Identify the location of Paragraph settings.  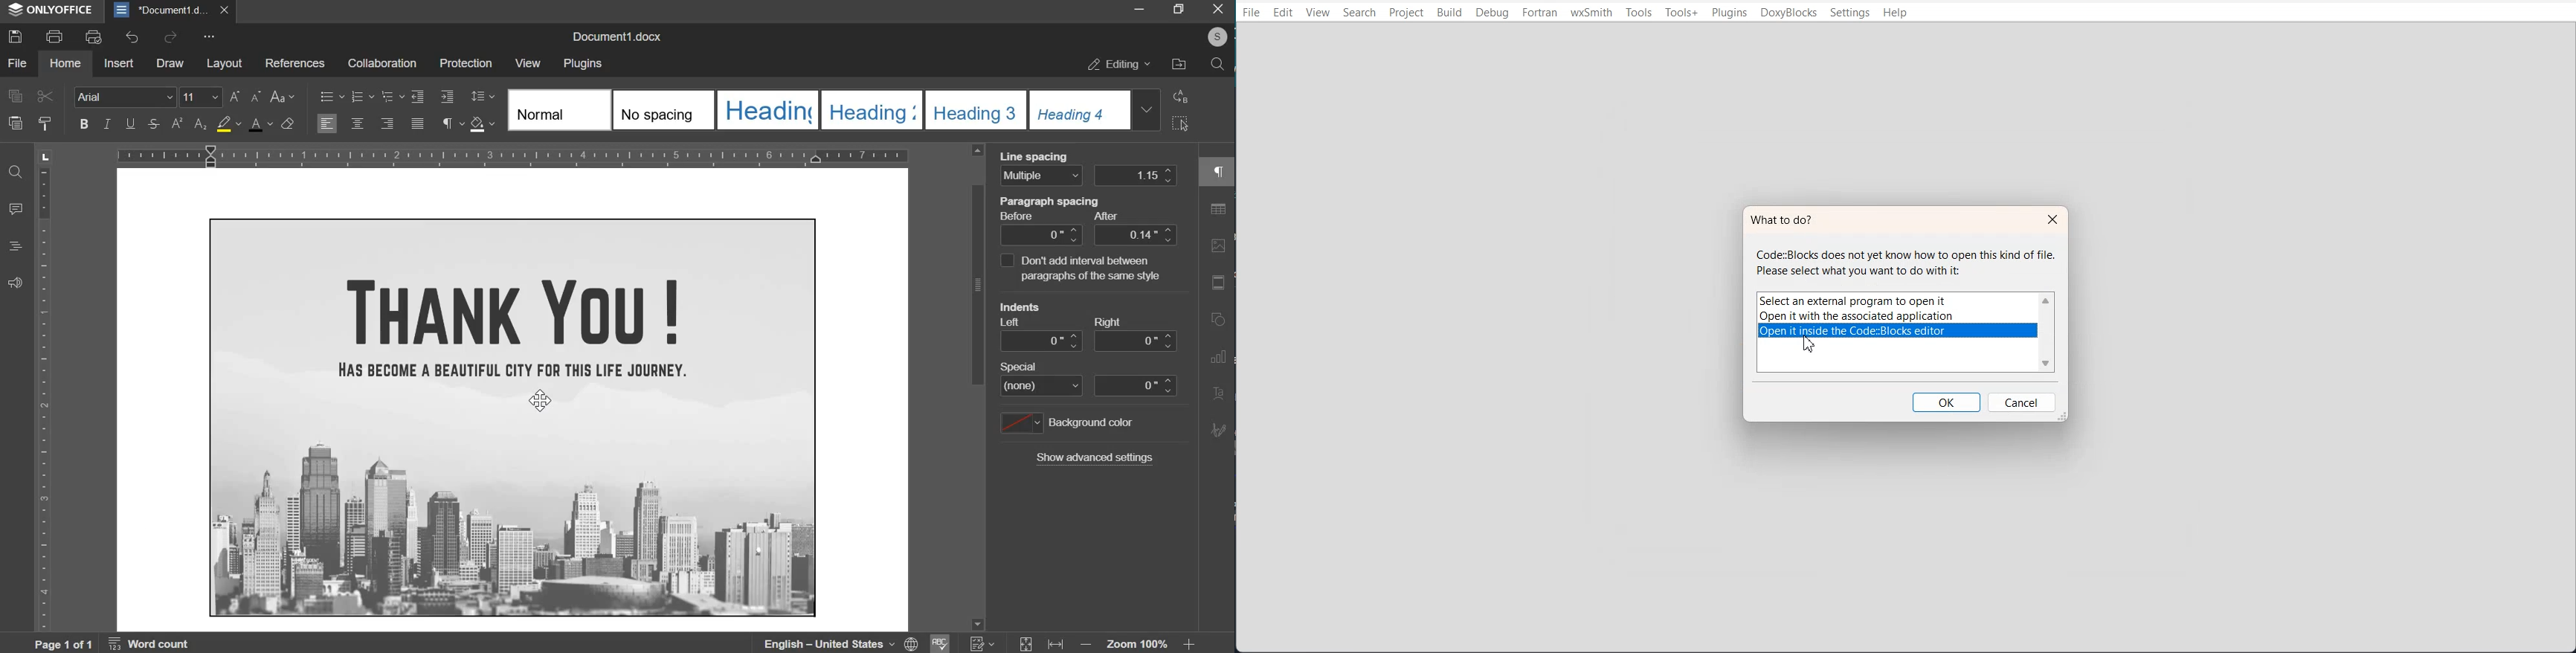
(1215, 173).